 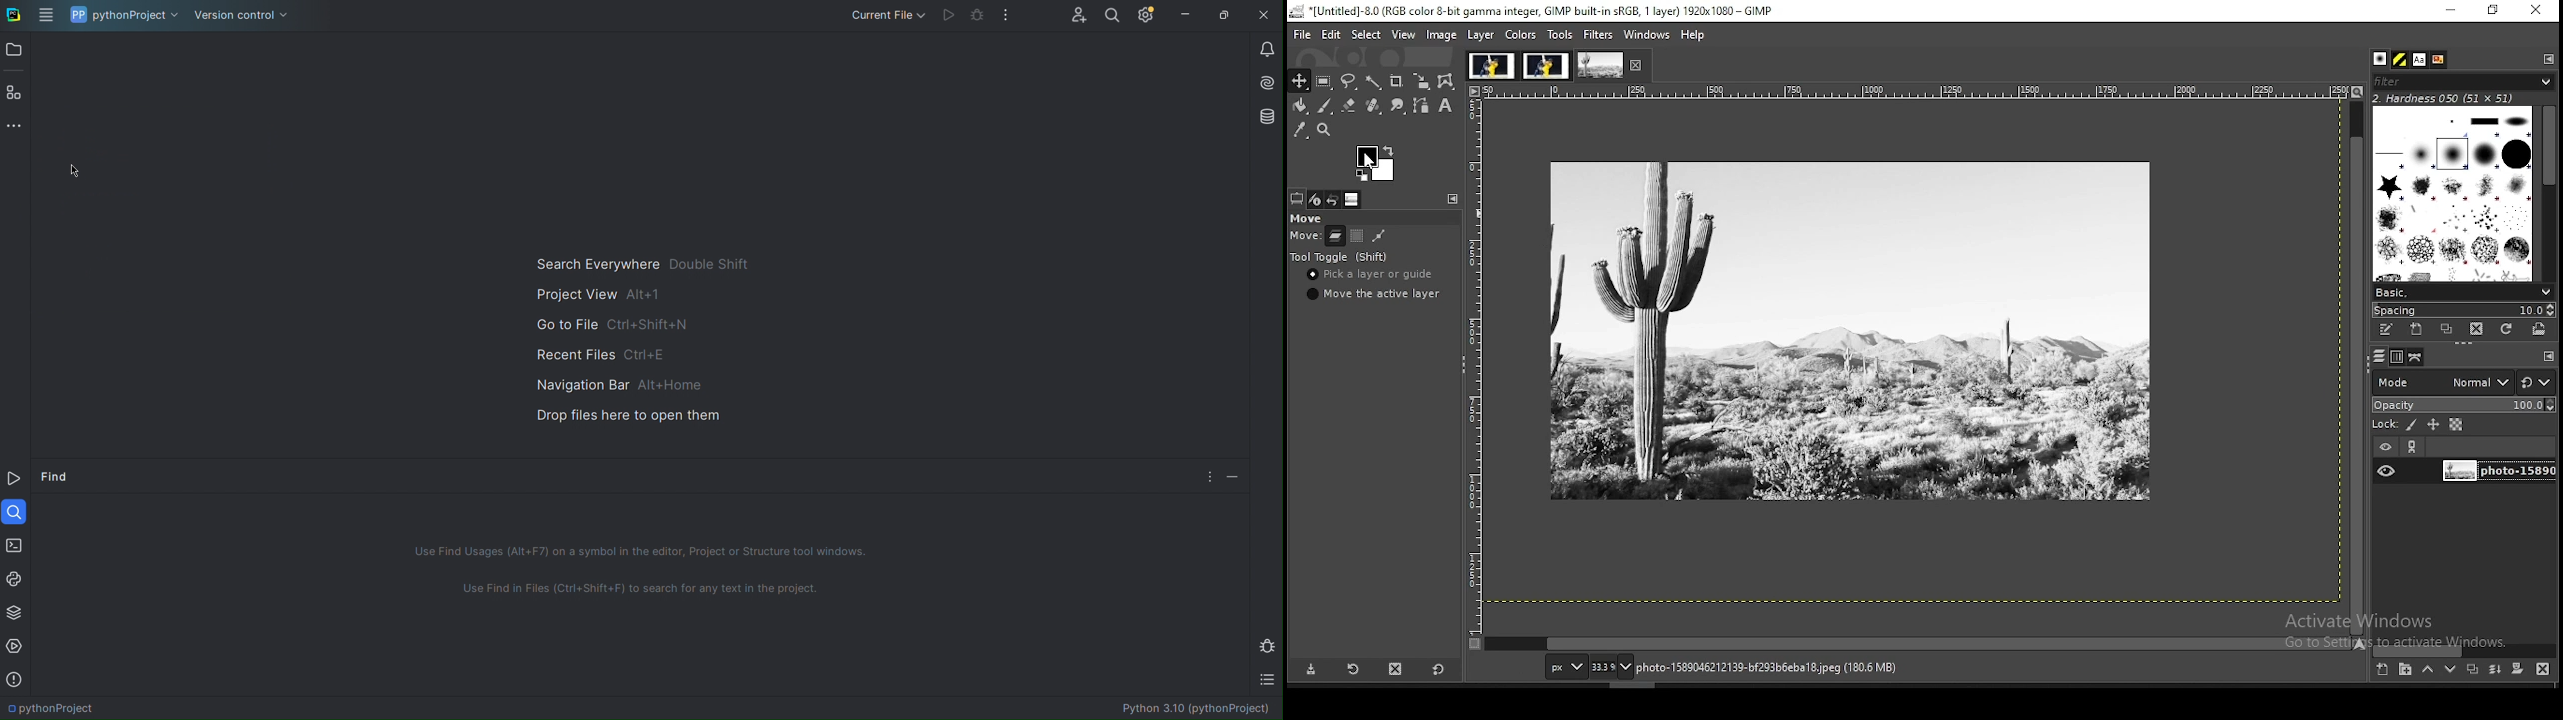 What do you see at coordinates (1297, 198) in the screenshot?
I see `tool selection` at bounding box center [1297, 198].